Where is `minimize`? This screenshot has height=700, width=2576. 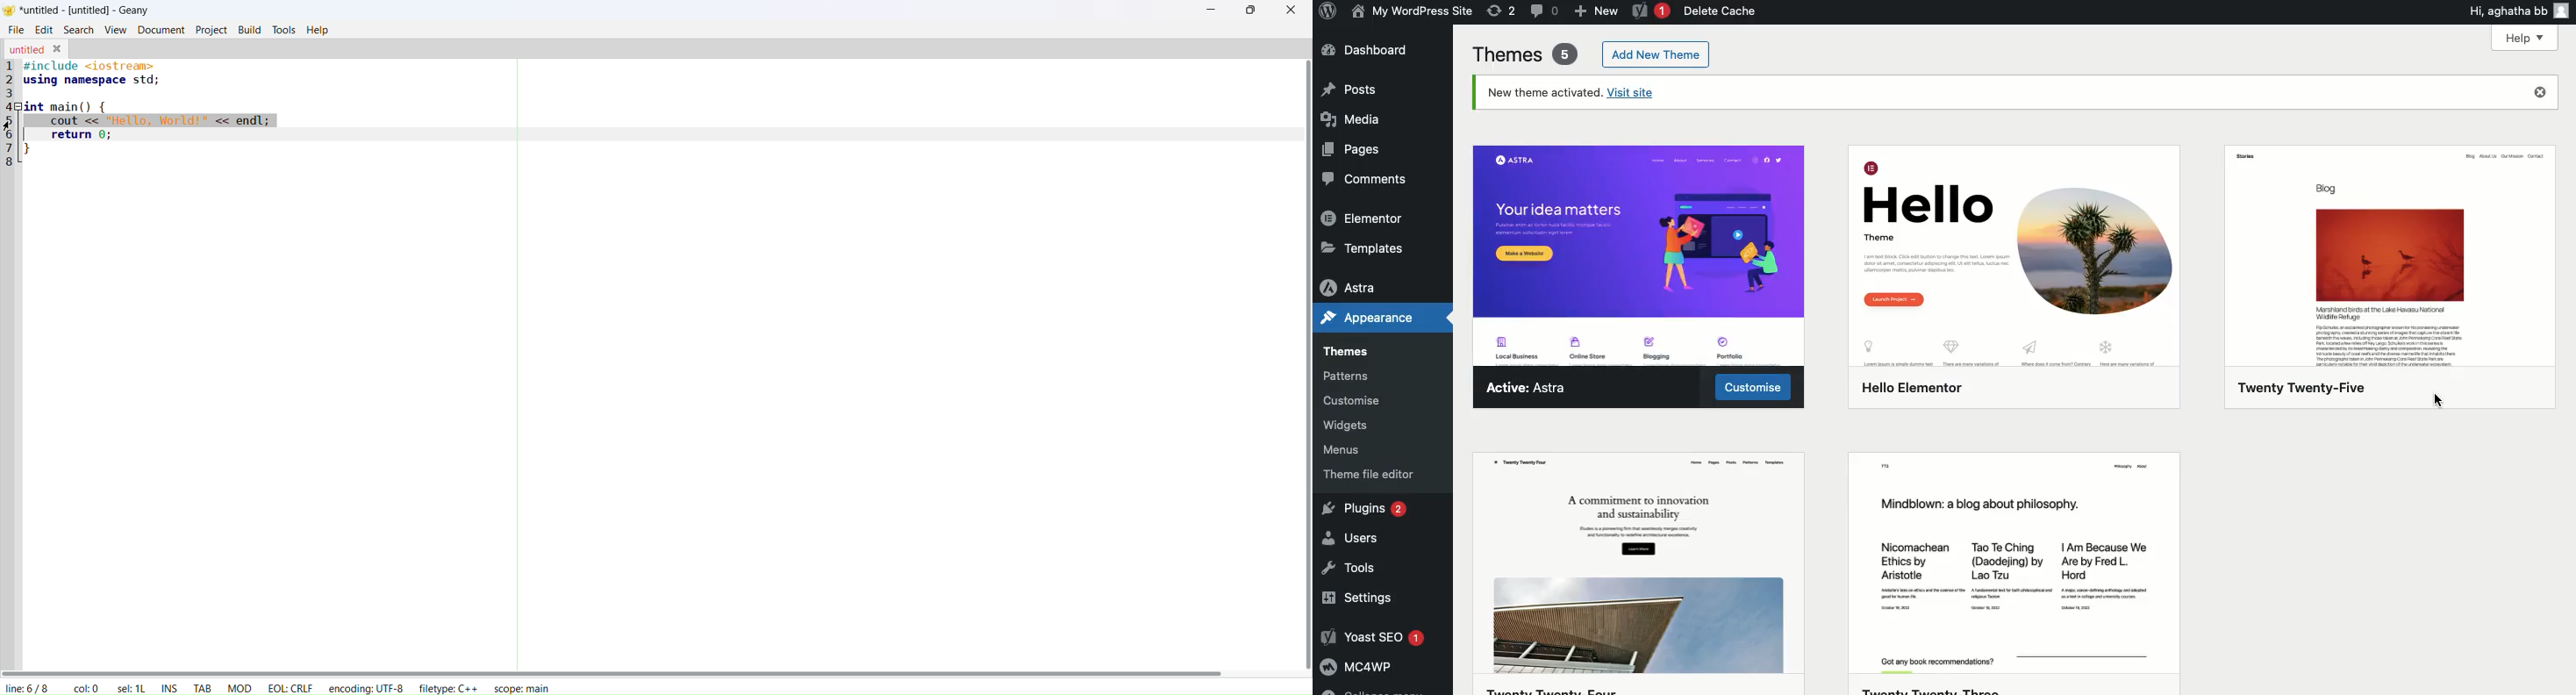 minimize is located at coordinates (1211, 10).